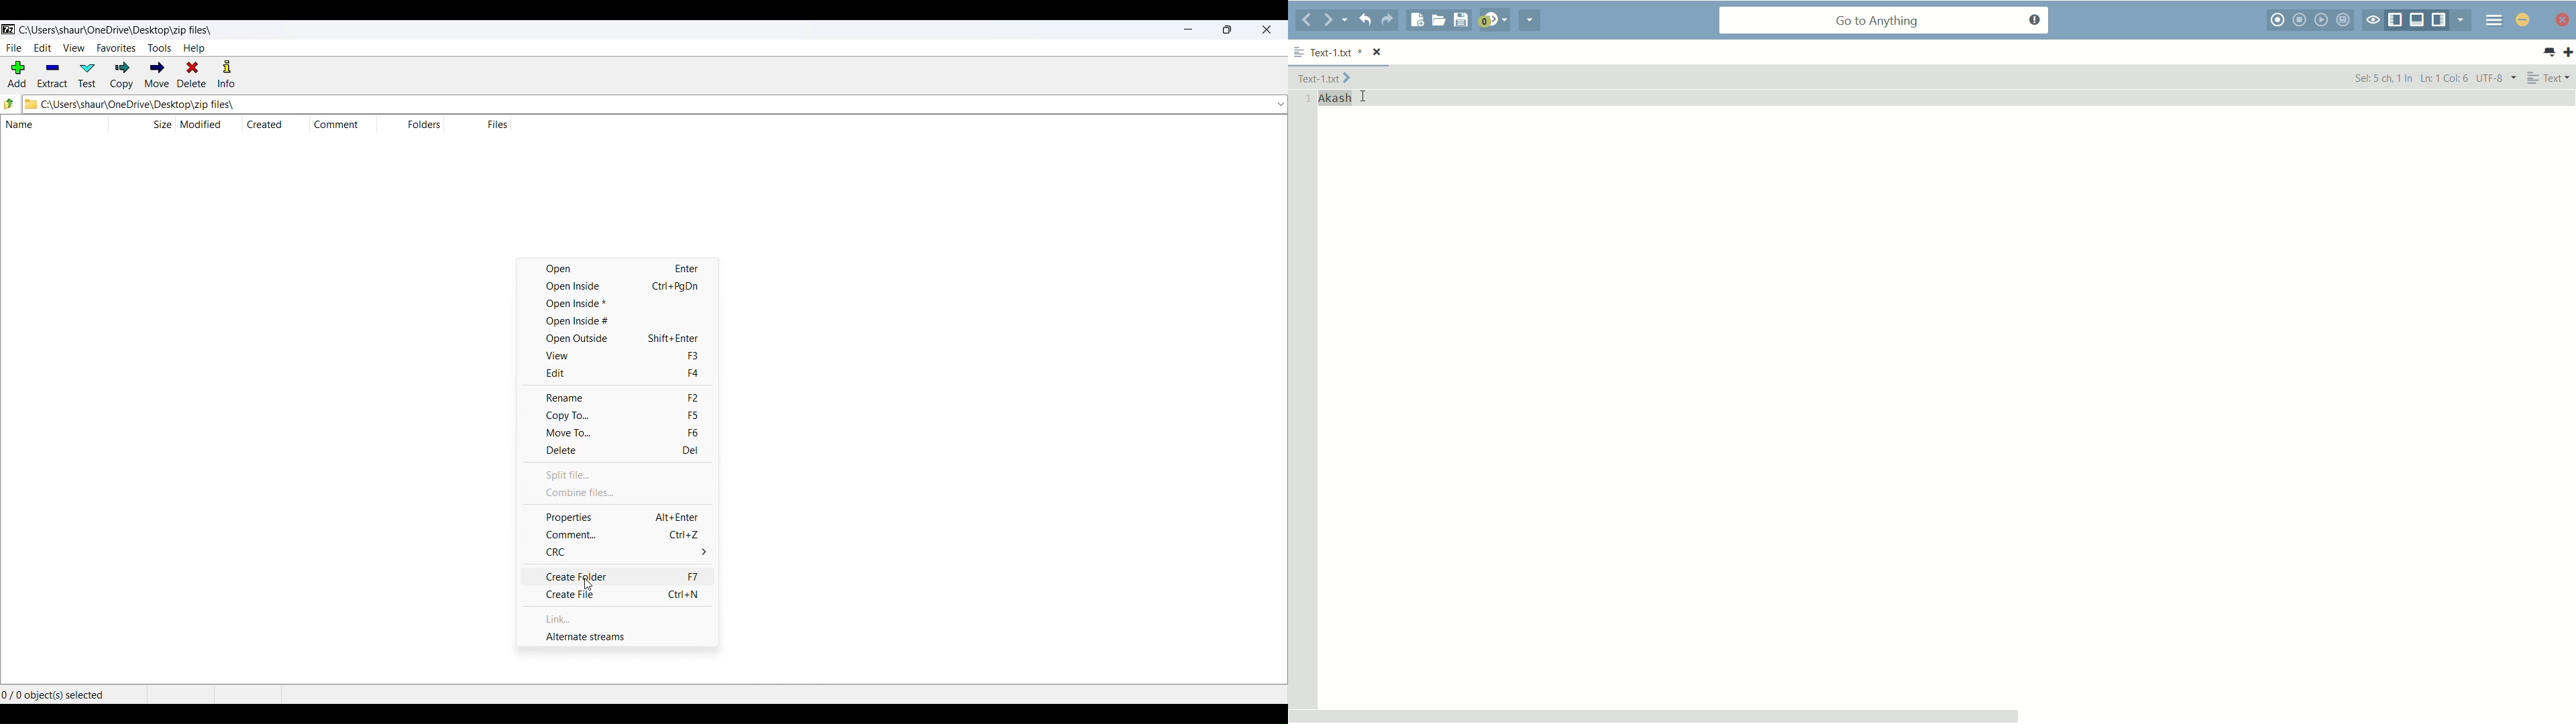  I want to click on CURRENT FILE/FOLDER PATH, so click(115, 28).